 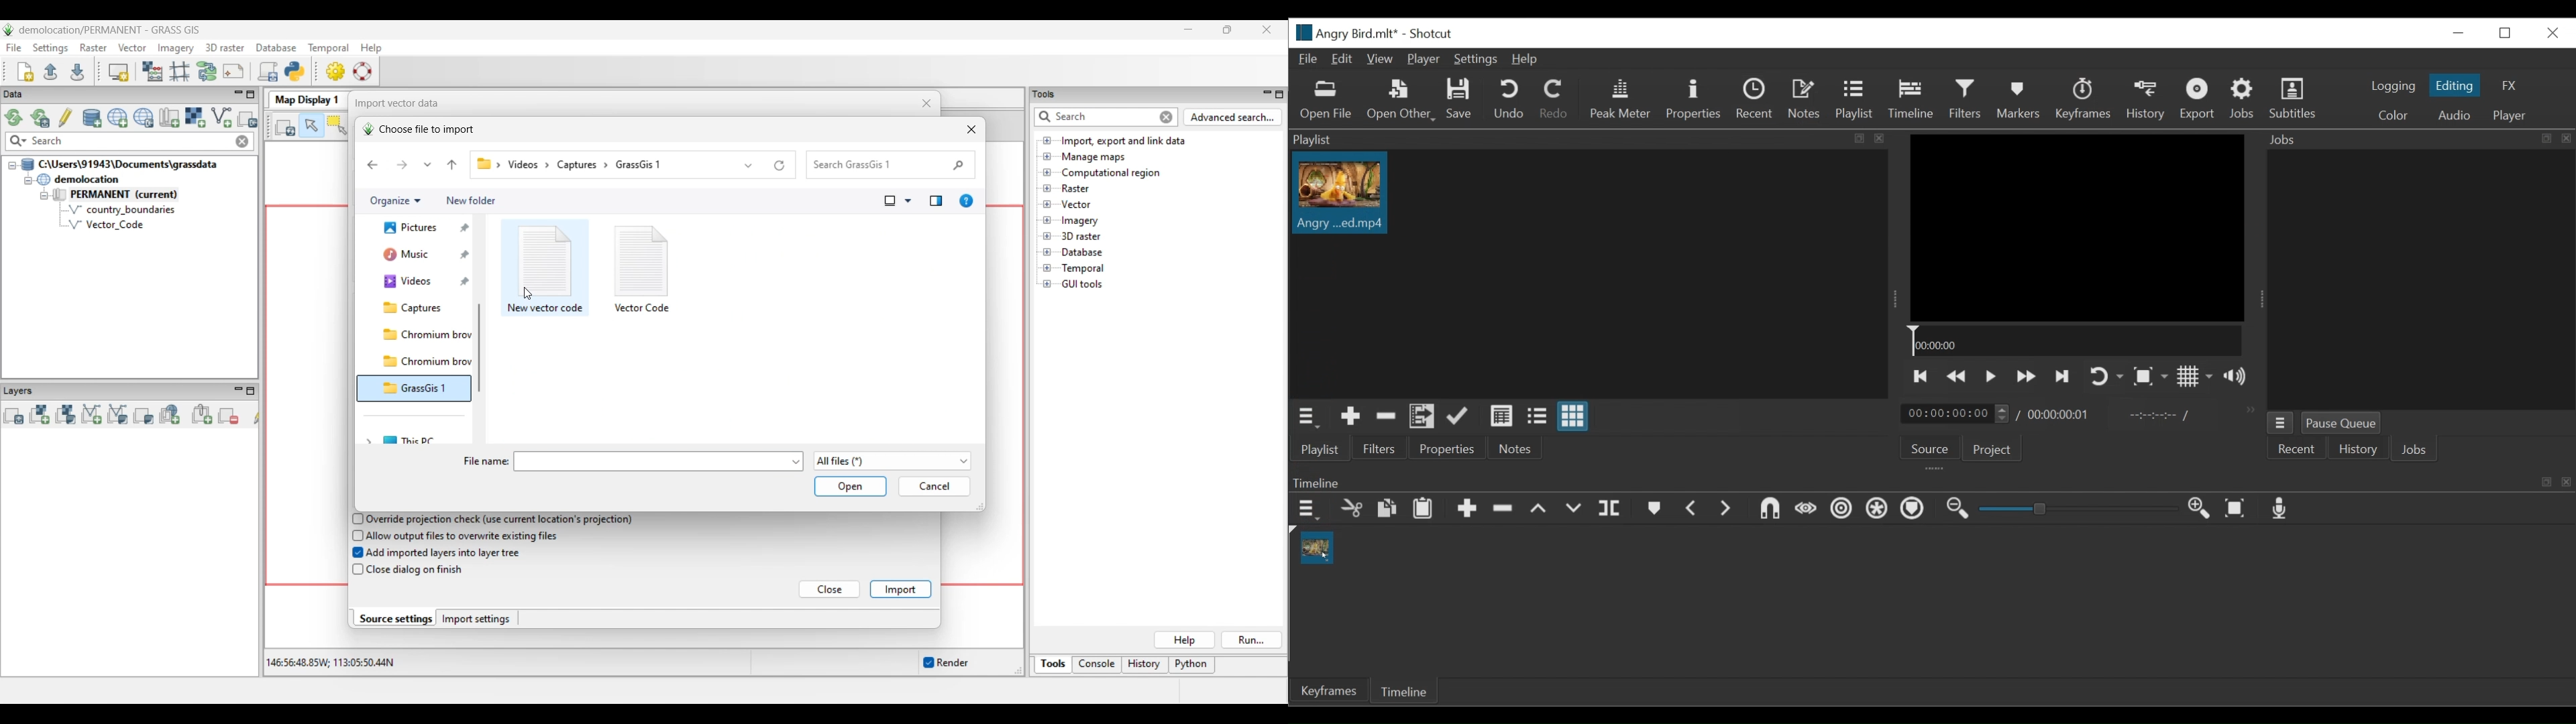 I want to click on Pause Queue, so click(x=2342, y=423).